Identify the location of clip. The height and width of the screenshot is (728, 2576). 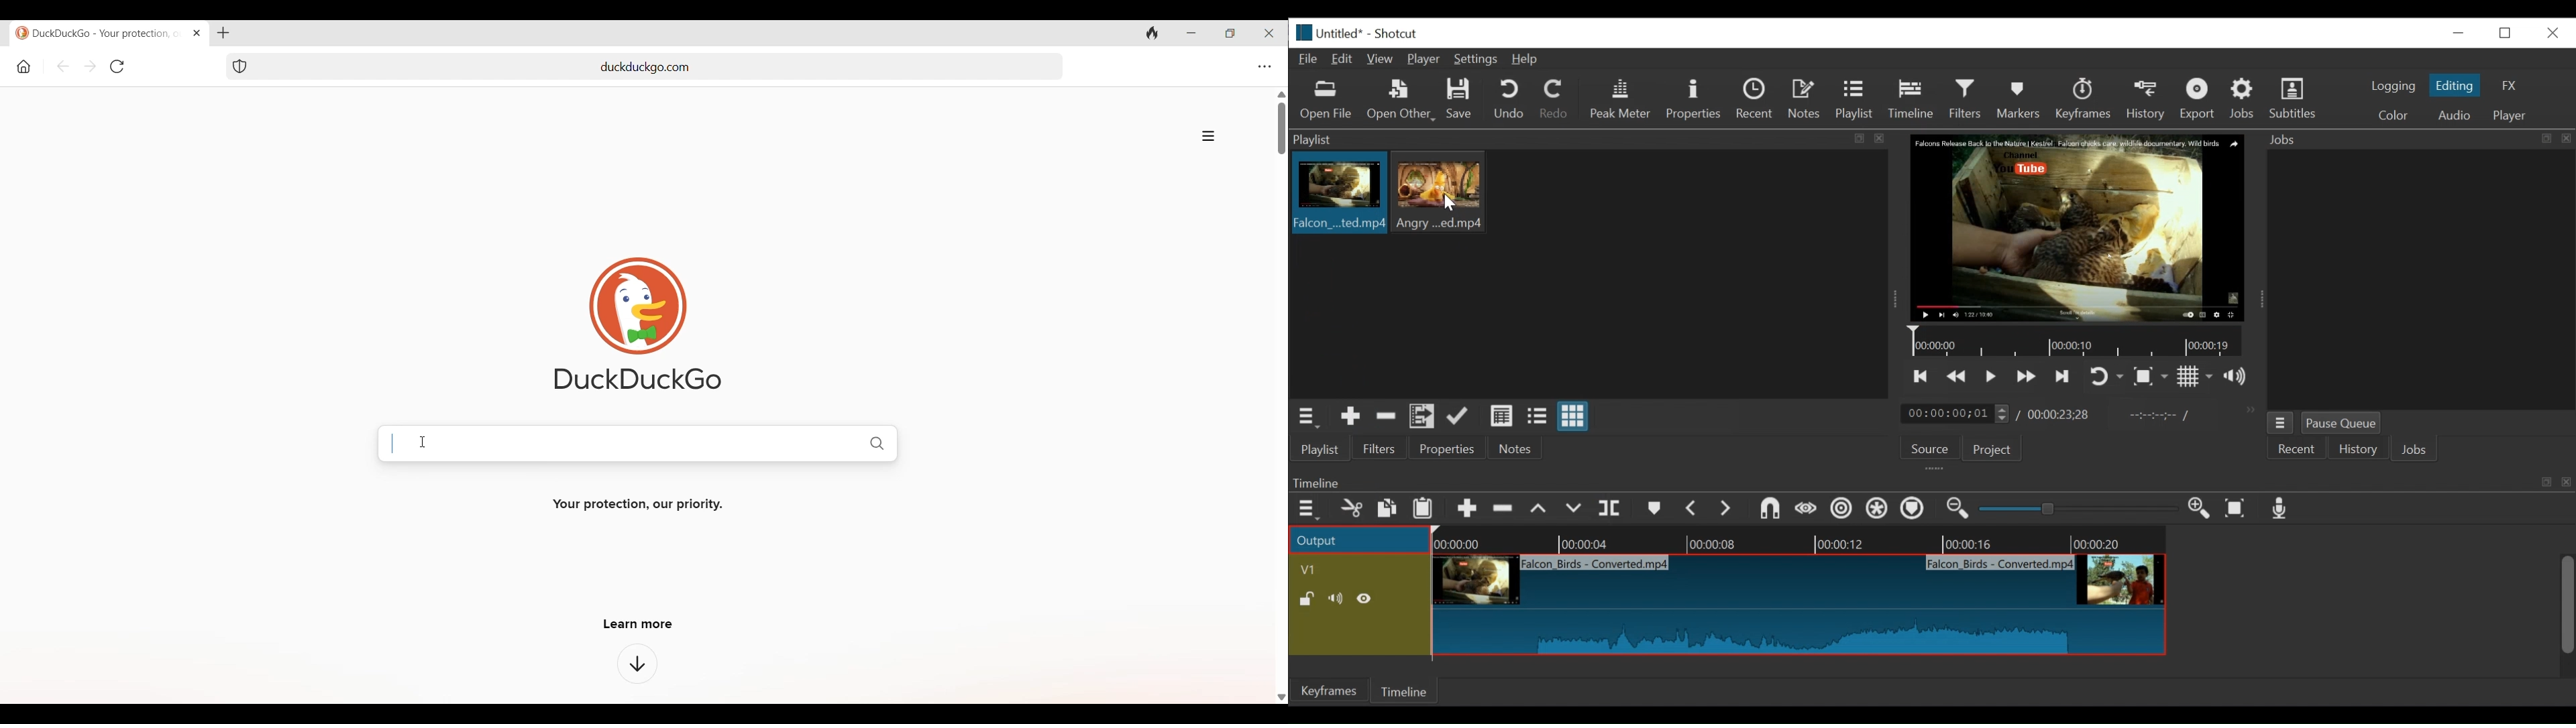
(1803, 605).